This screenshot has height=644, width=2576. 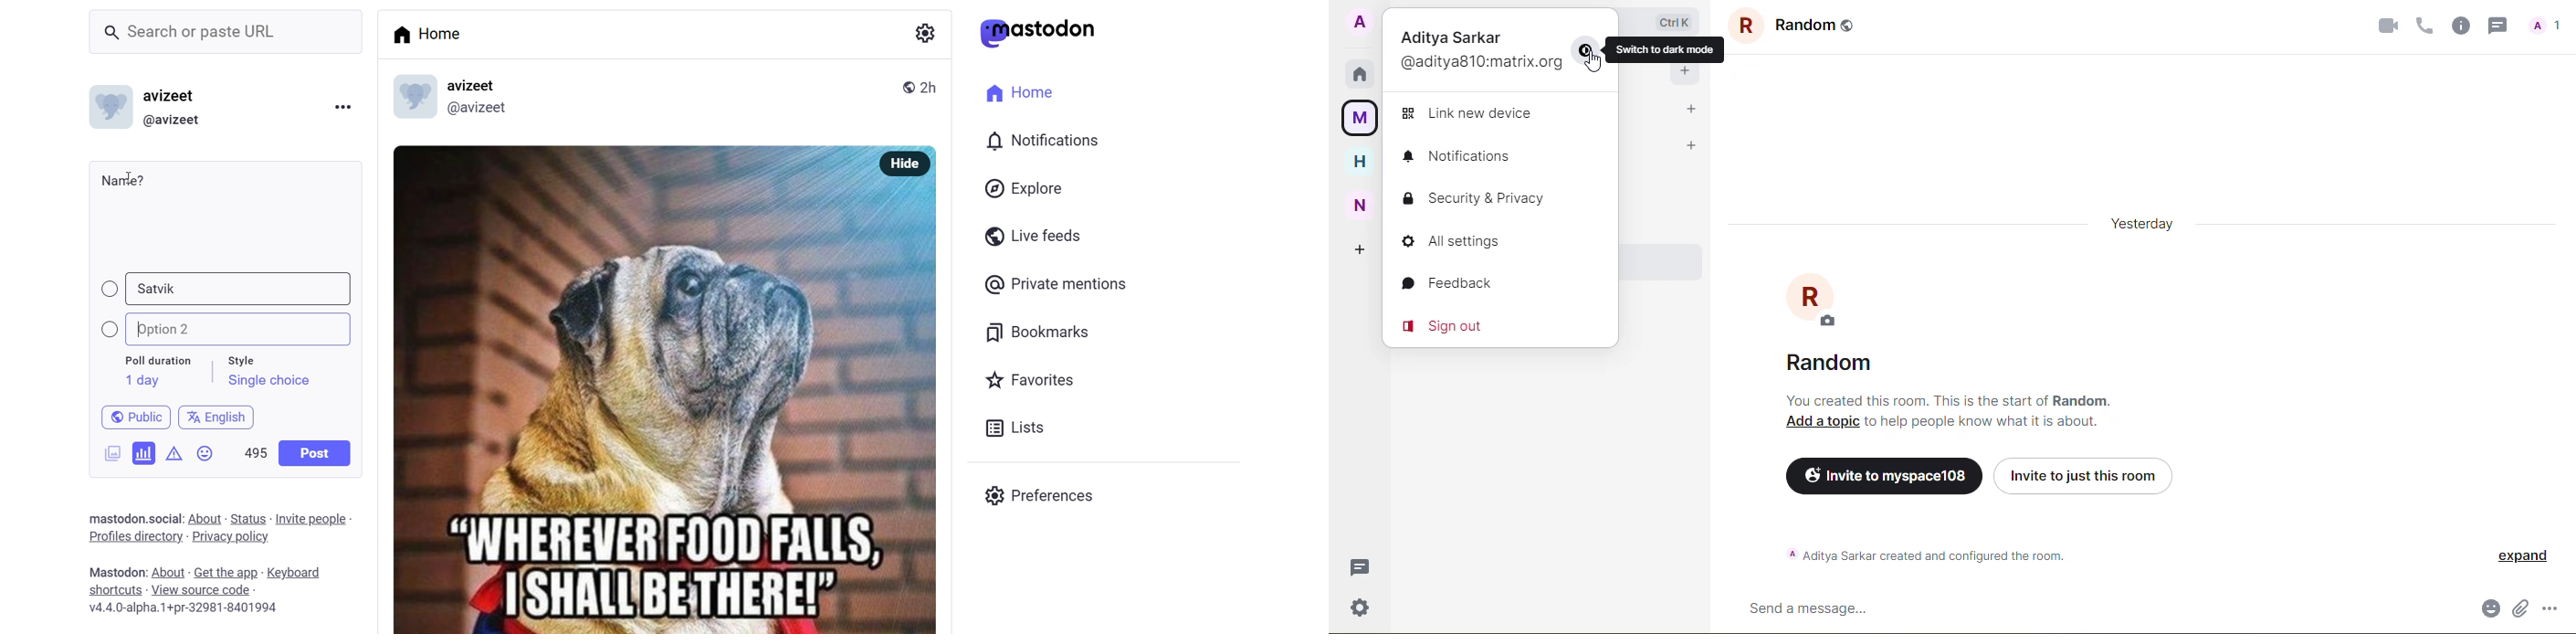 What do you see at coordinates (159, 290) in the screenshot?
I see `satvik` at bounding box center [159, 290].